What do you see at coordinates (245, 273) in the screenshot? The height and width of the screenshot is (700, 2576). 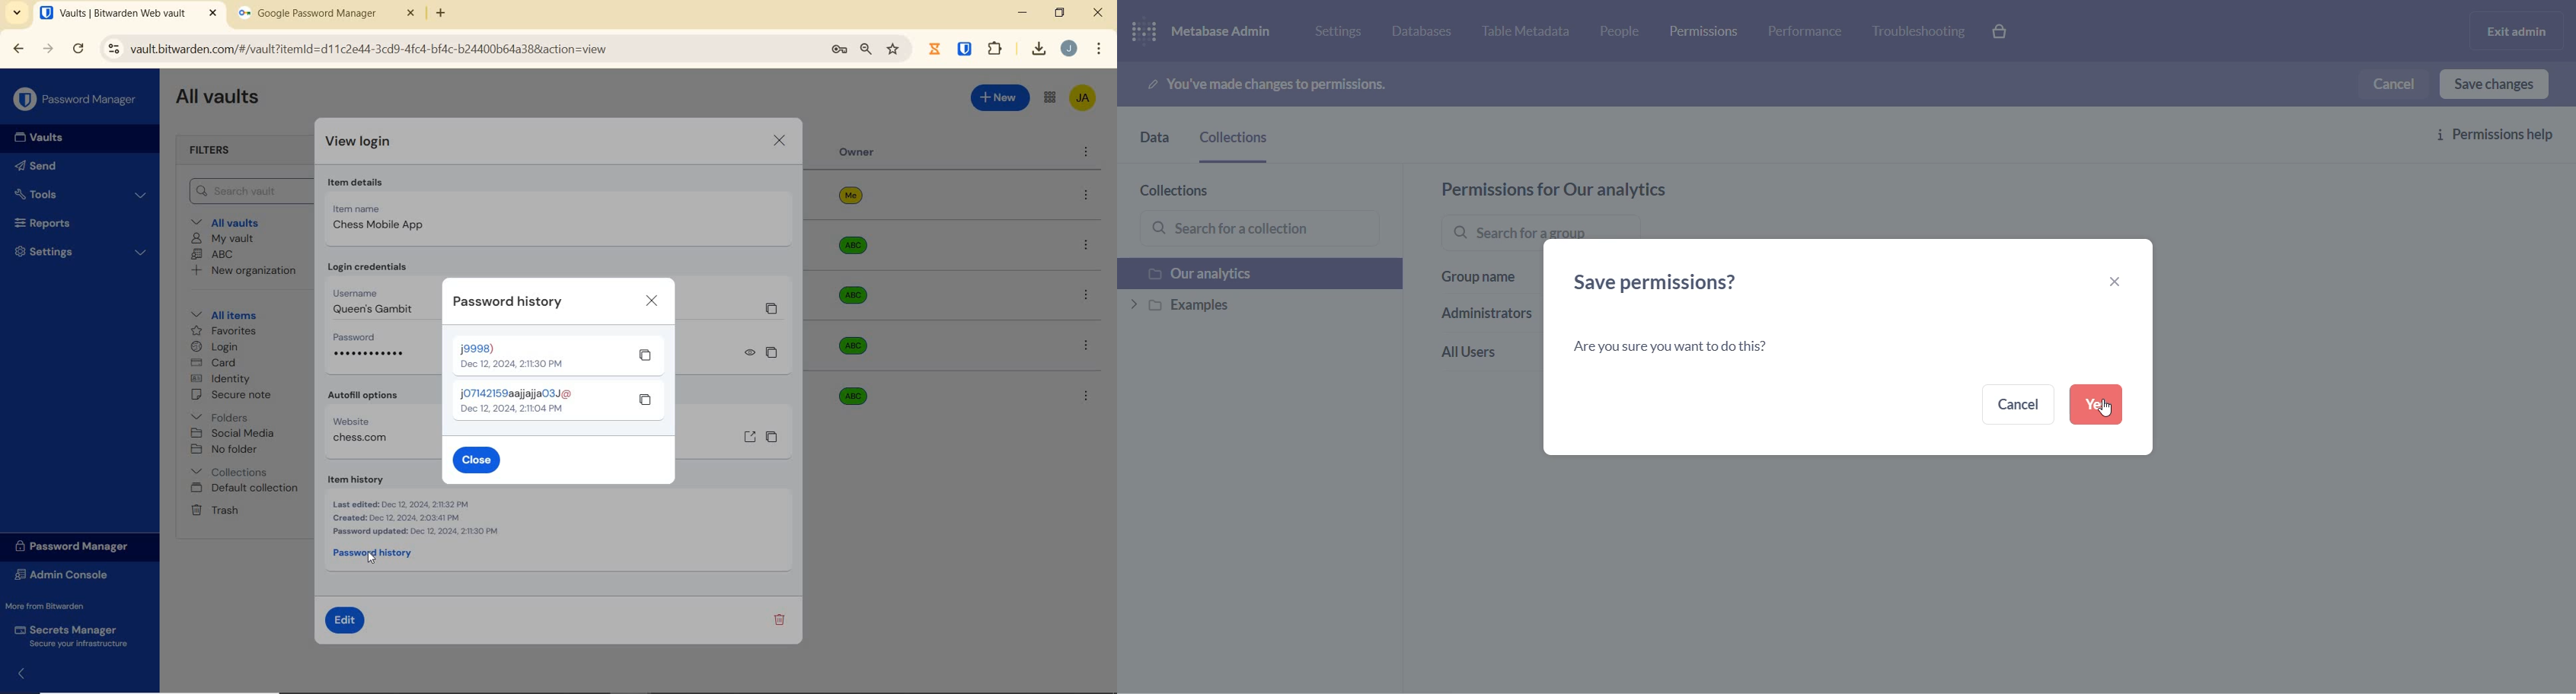 I see `New organization` at bounding box center [245, 273].